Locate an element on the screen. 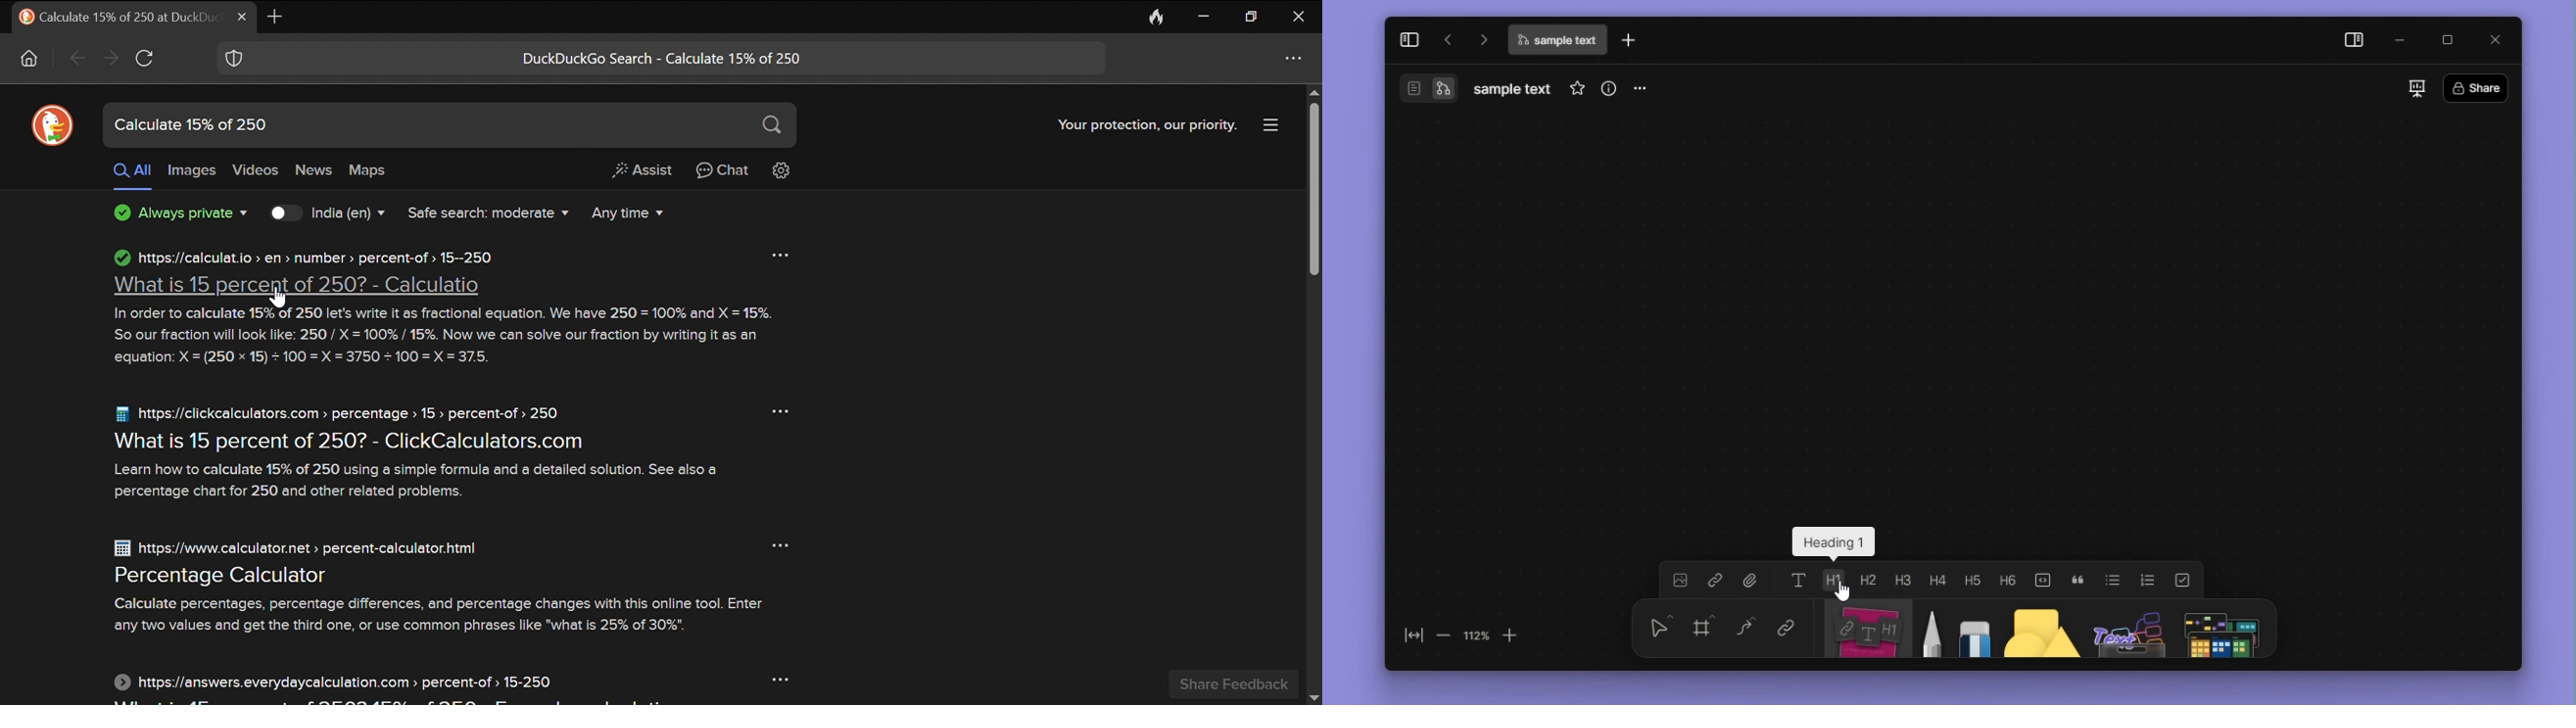  code block is located at coordinates (2042, 581).